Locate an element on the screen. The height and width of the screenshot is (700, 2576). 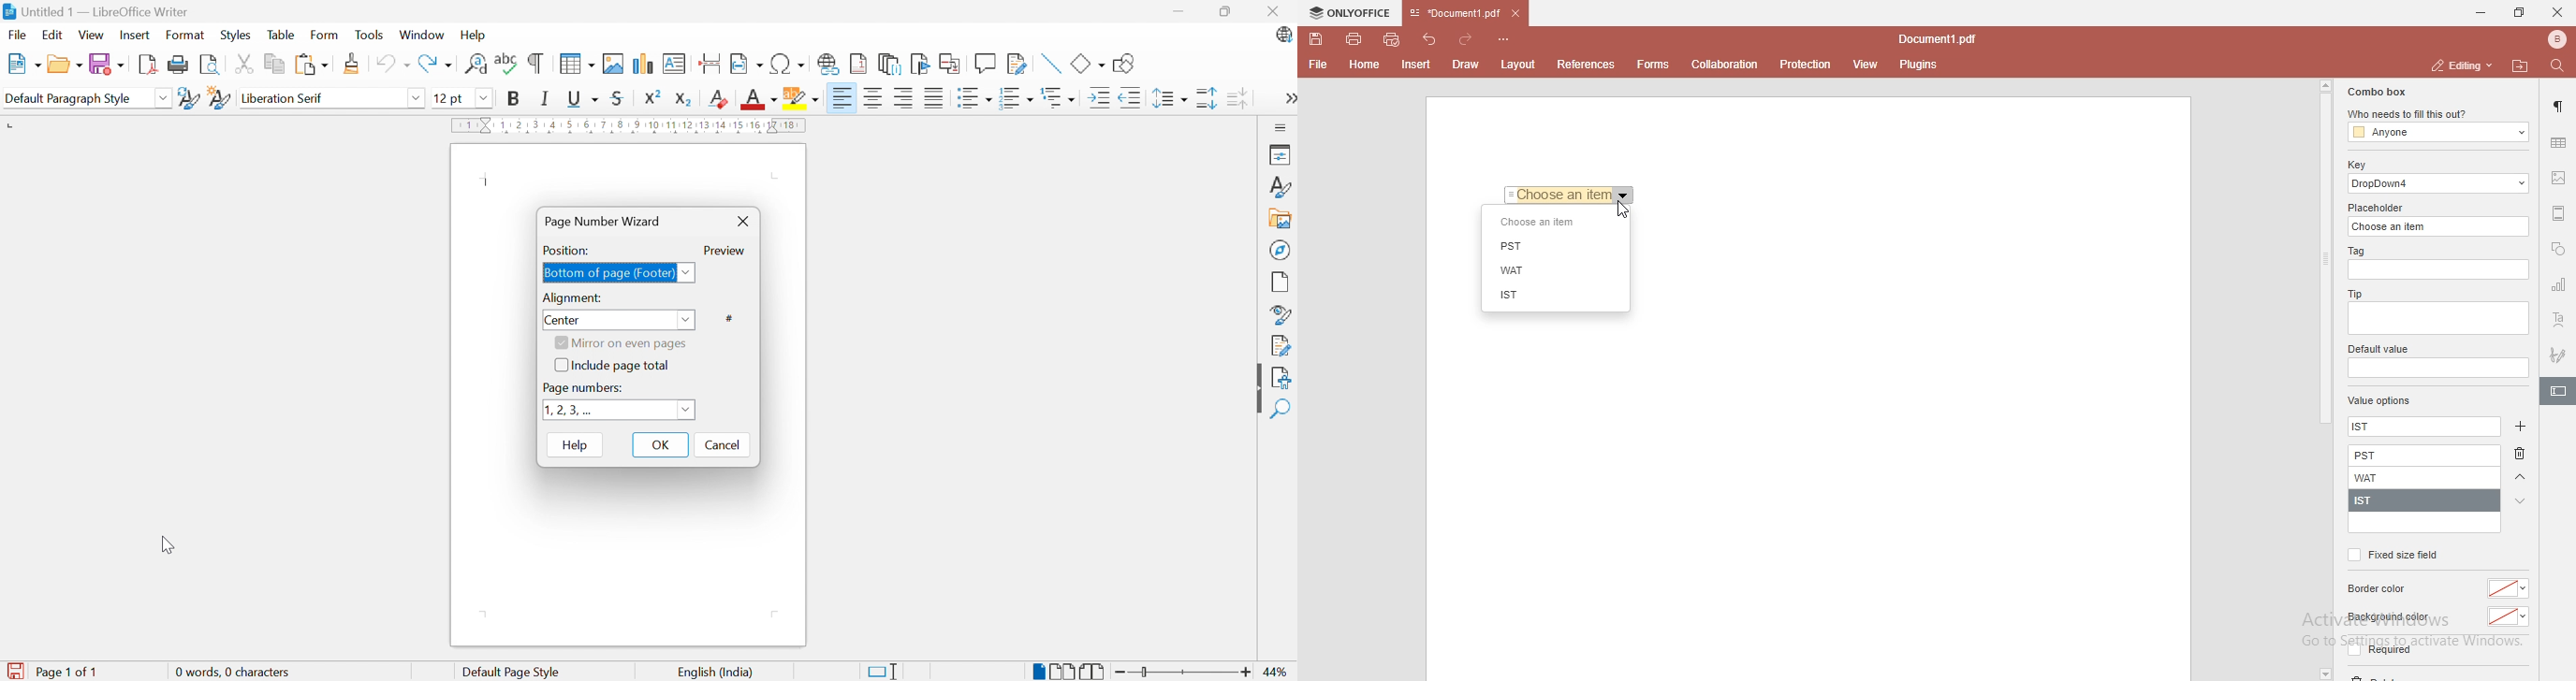
Close is located at coordinates (1274, 12).